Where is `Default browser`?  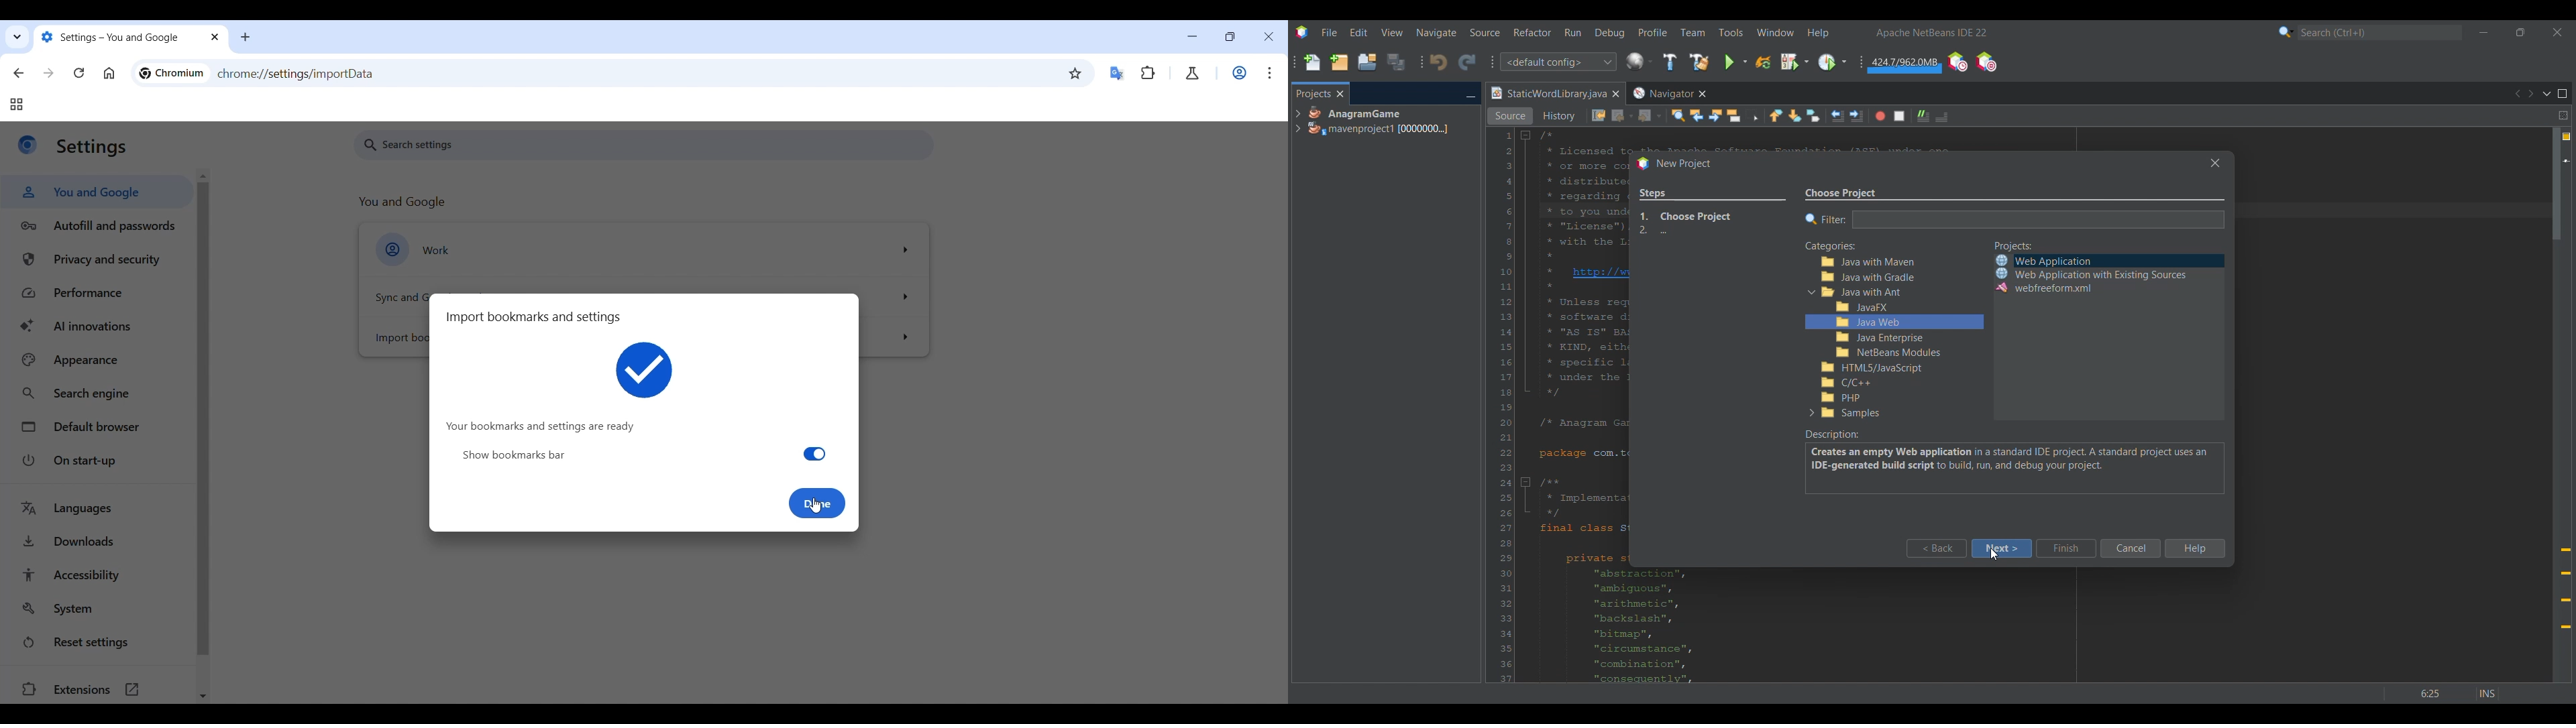
Default browser is located at coordinates (98, 426).